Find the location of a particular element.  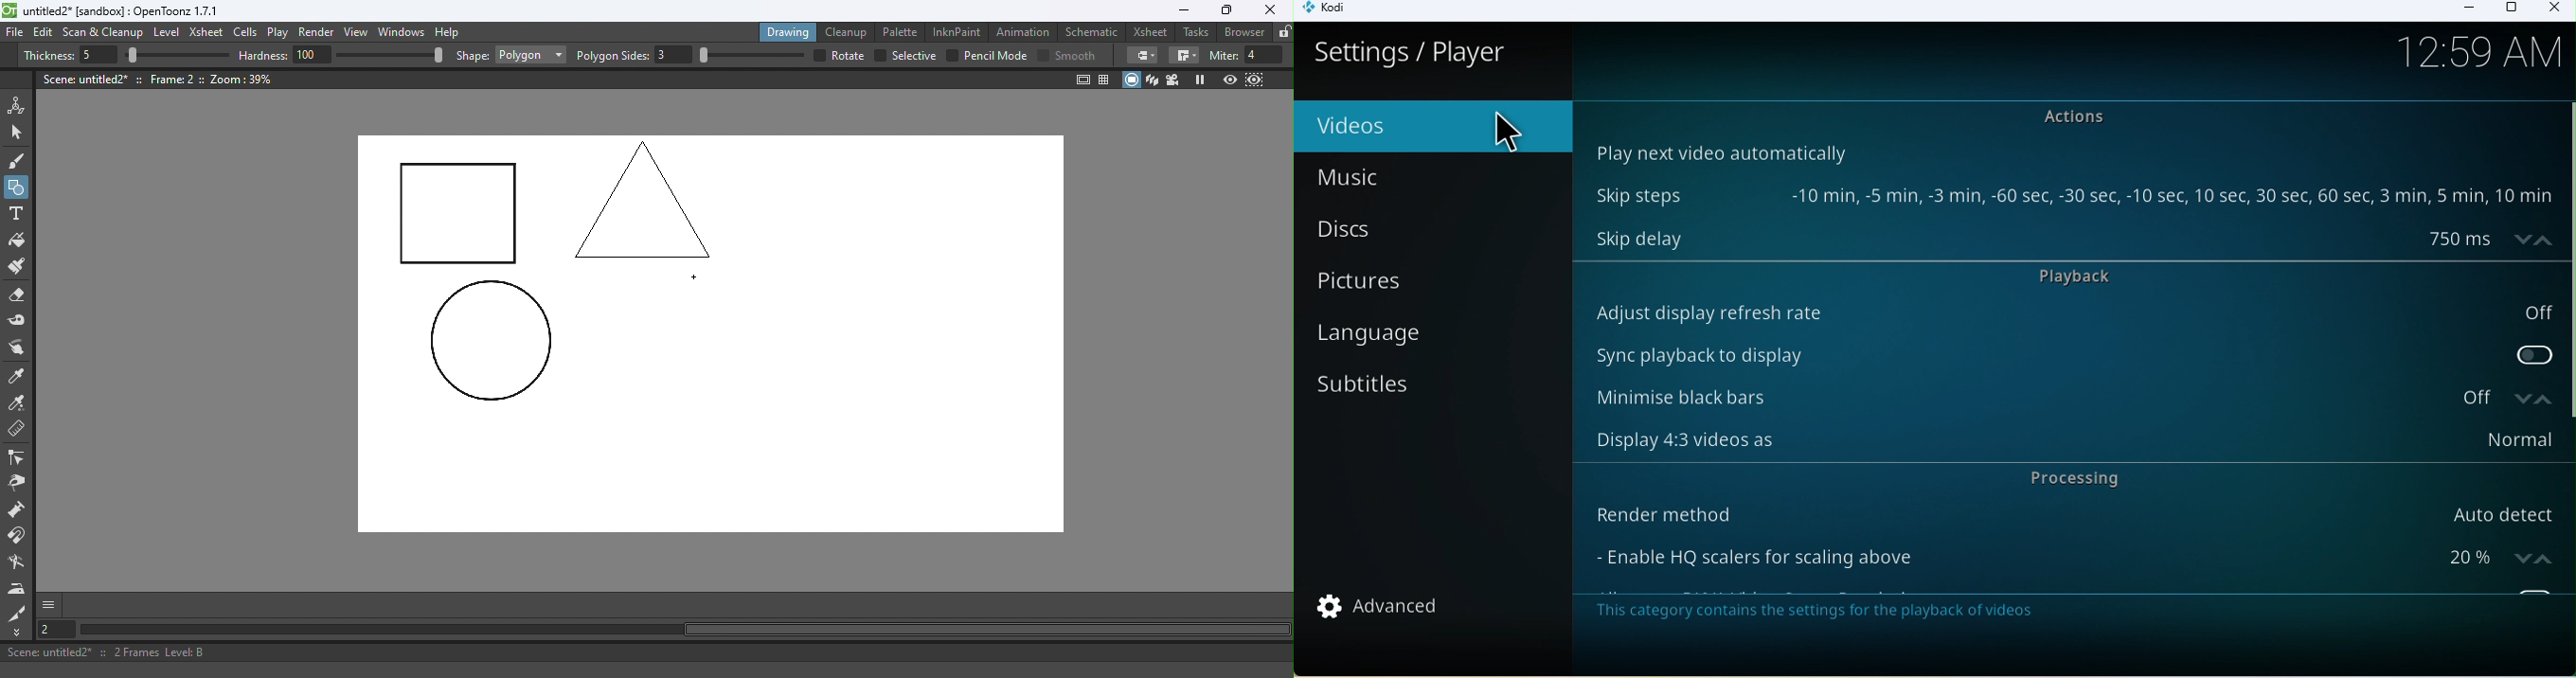

increase/decrease is located at coordinates (2530, 397).